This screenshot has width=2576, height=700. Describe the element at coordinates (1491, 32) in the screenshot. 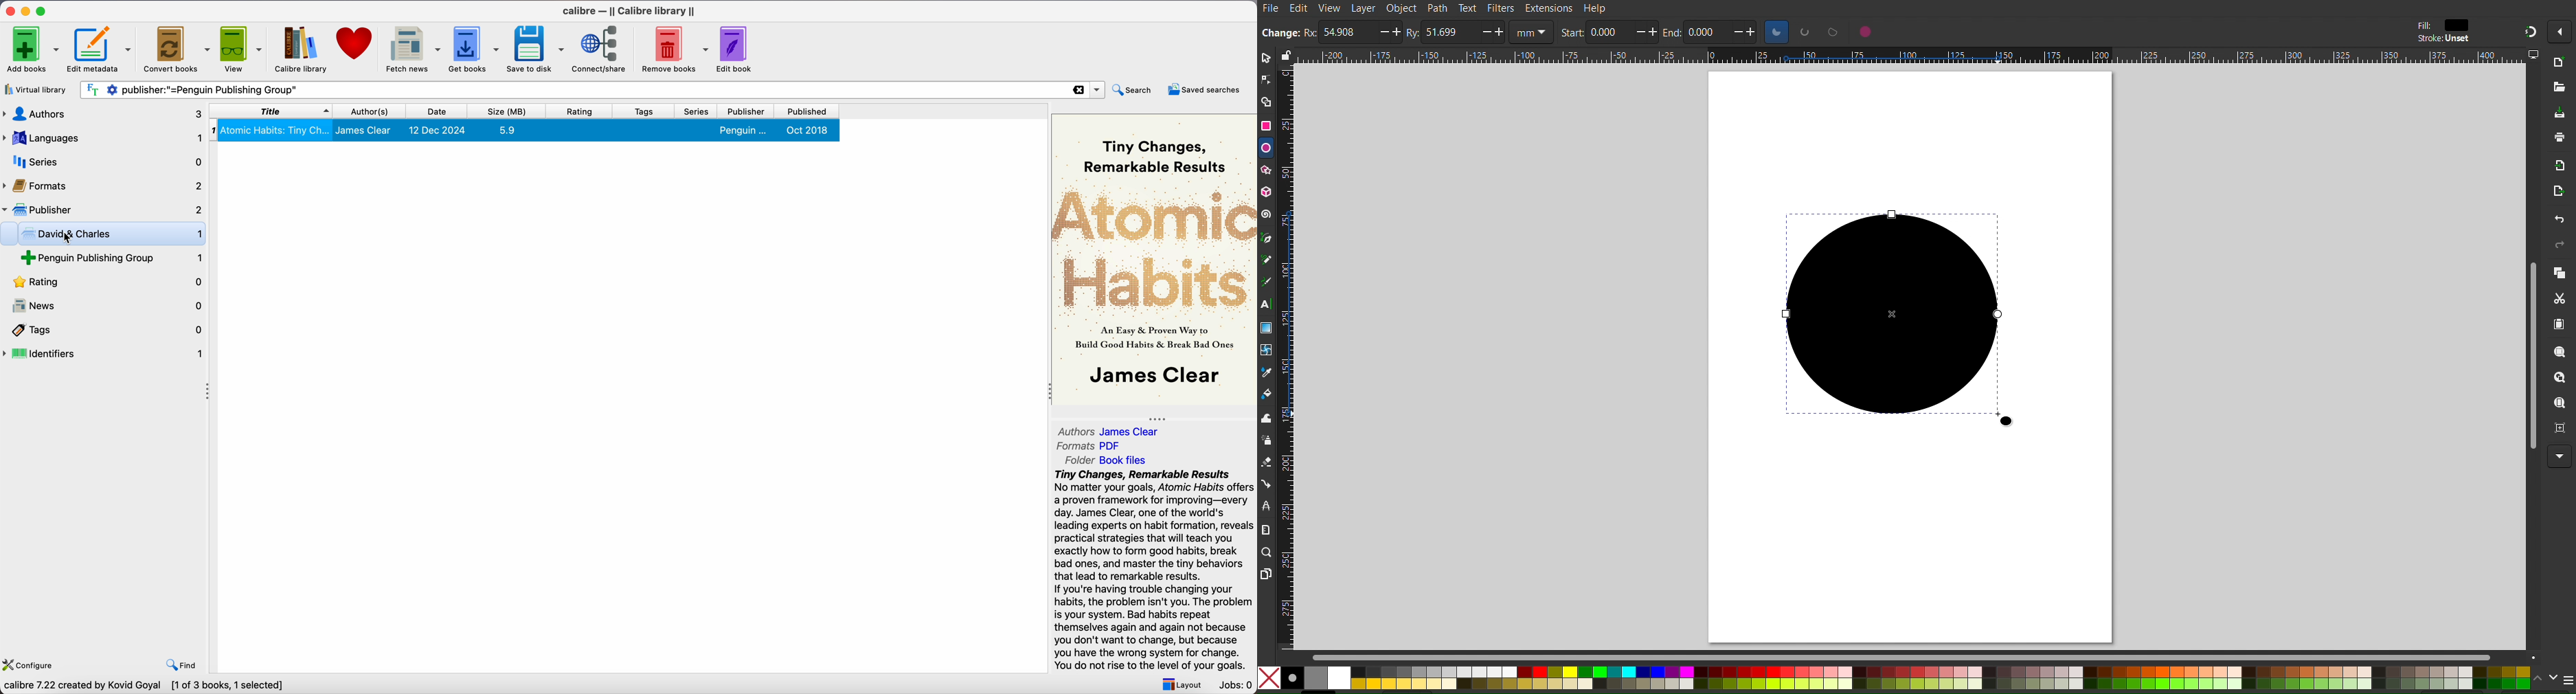

I see `increase/decrease` at that location.